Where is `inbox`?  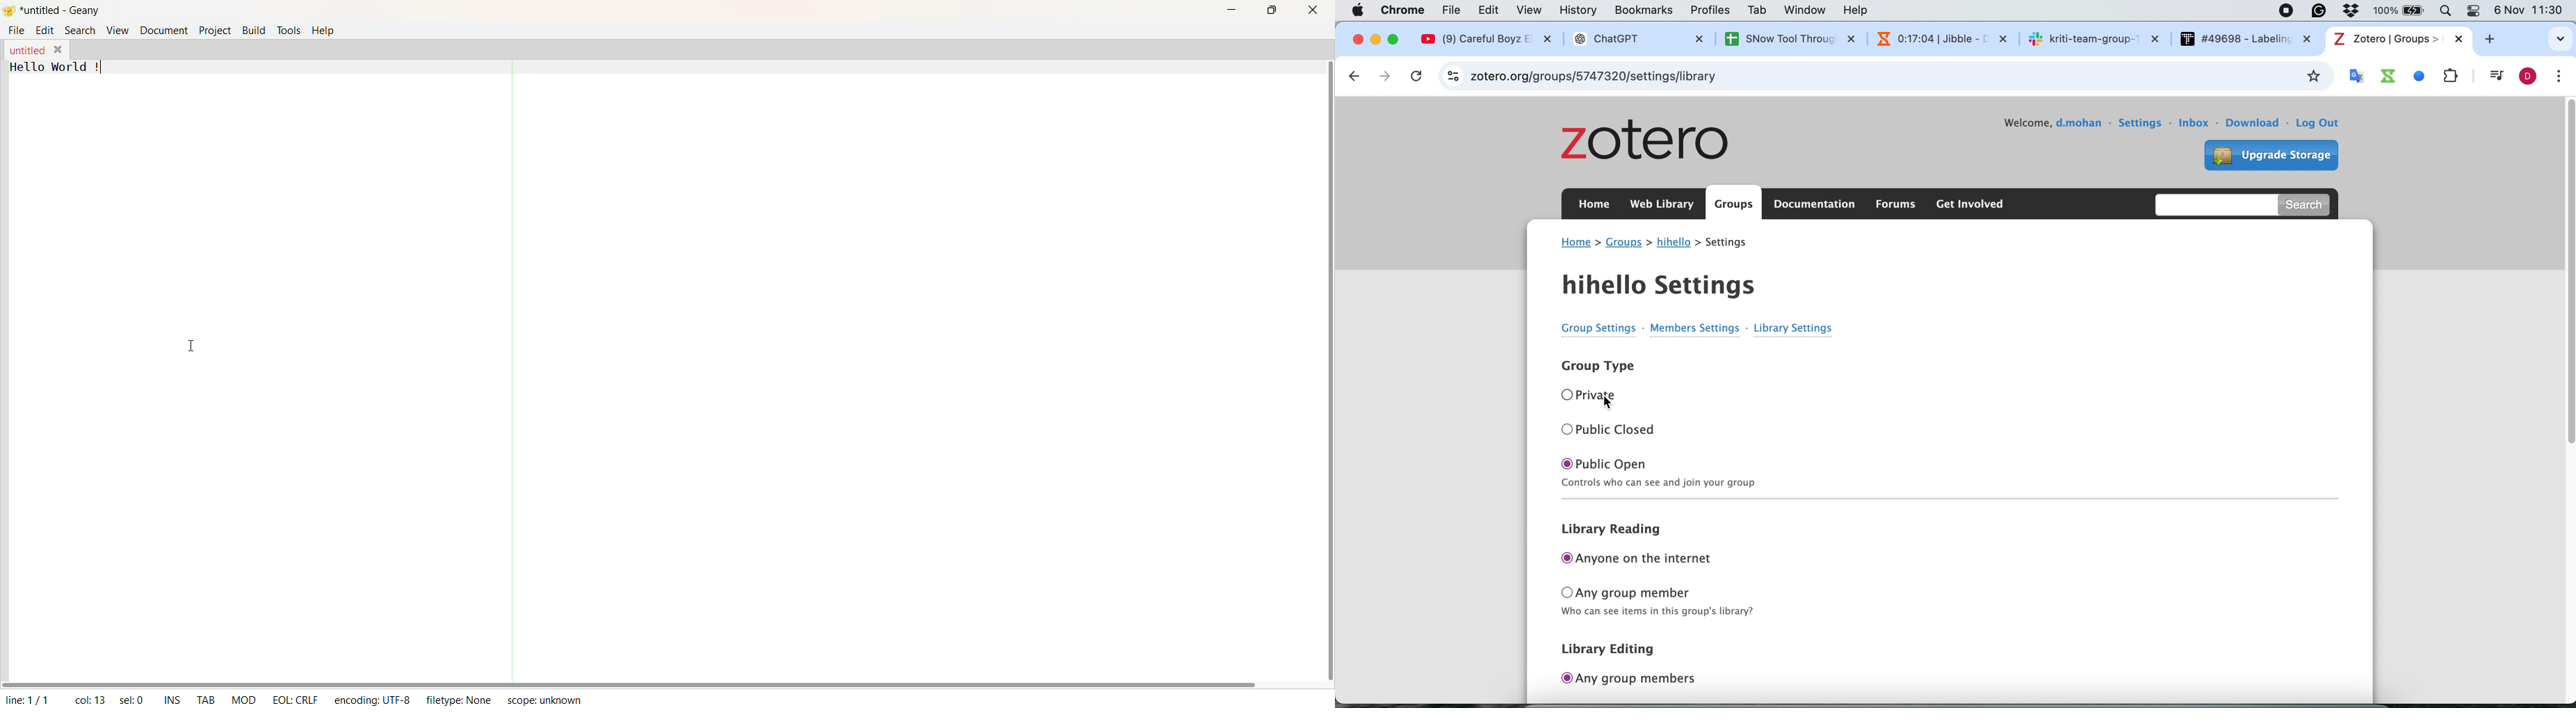
inbox is located at coordinates (2196, 123).